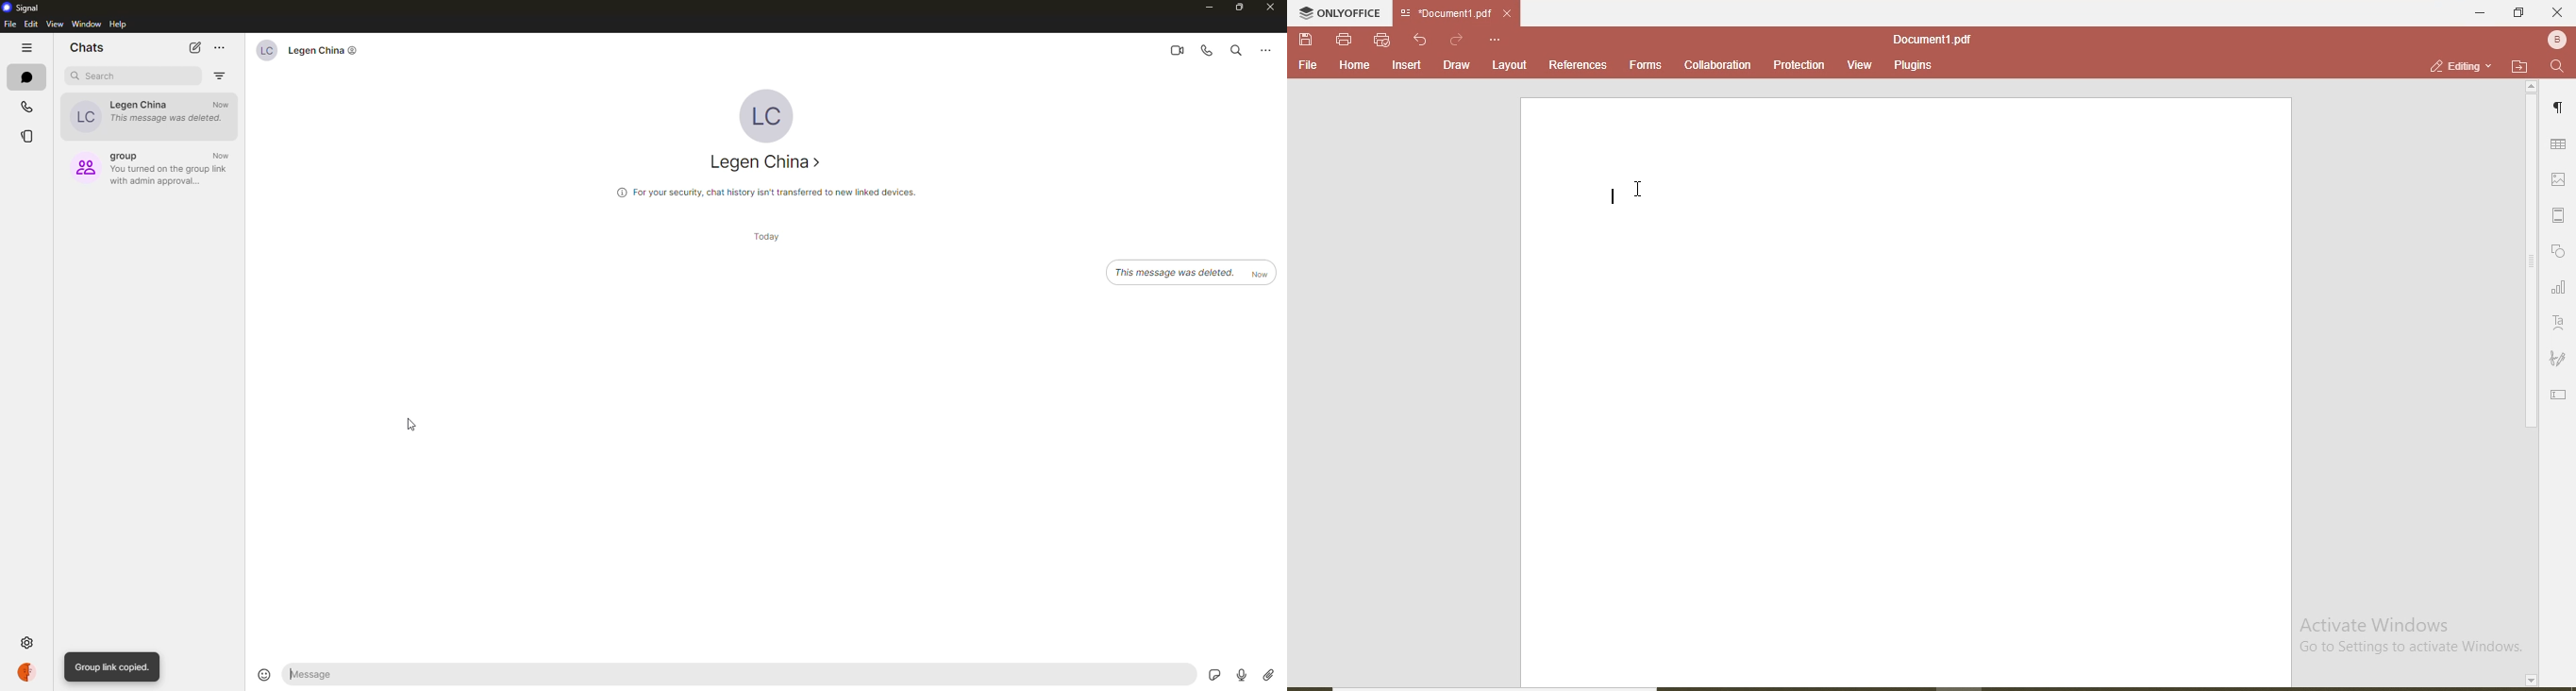 Image resolution: width=2576 pixels, height=700 pixels. Describe the element at coordinates (28, 78) in the screenshot. I see `chats` at that location.